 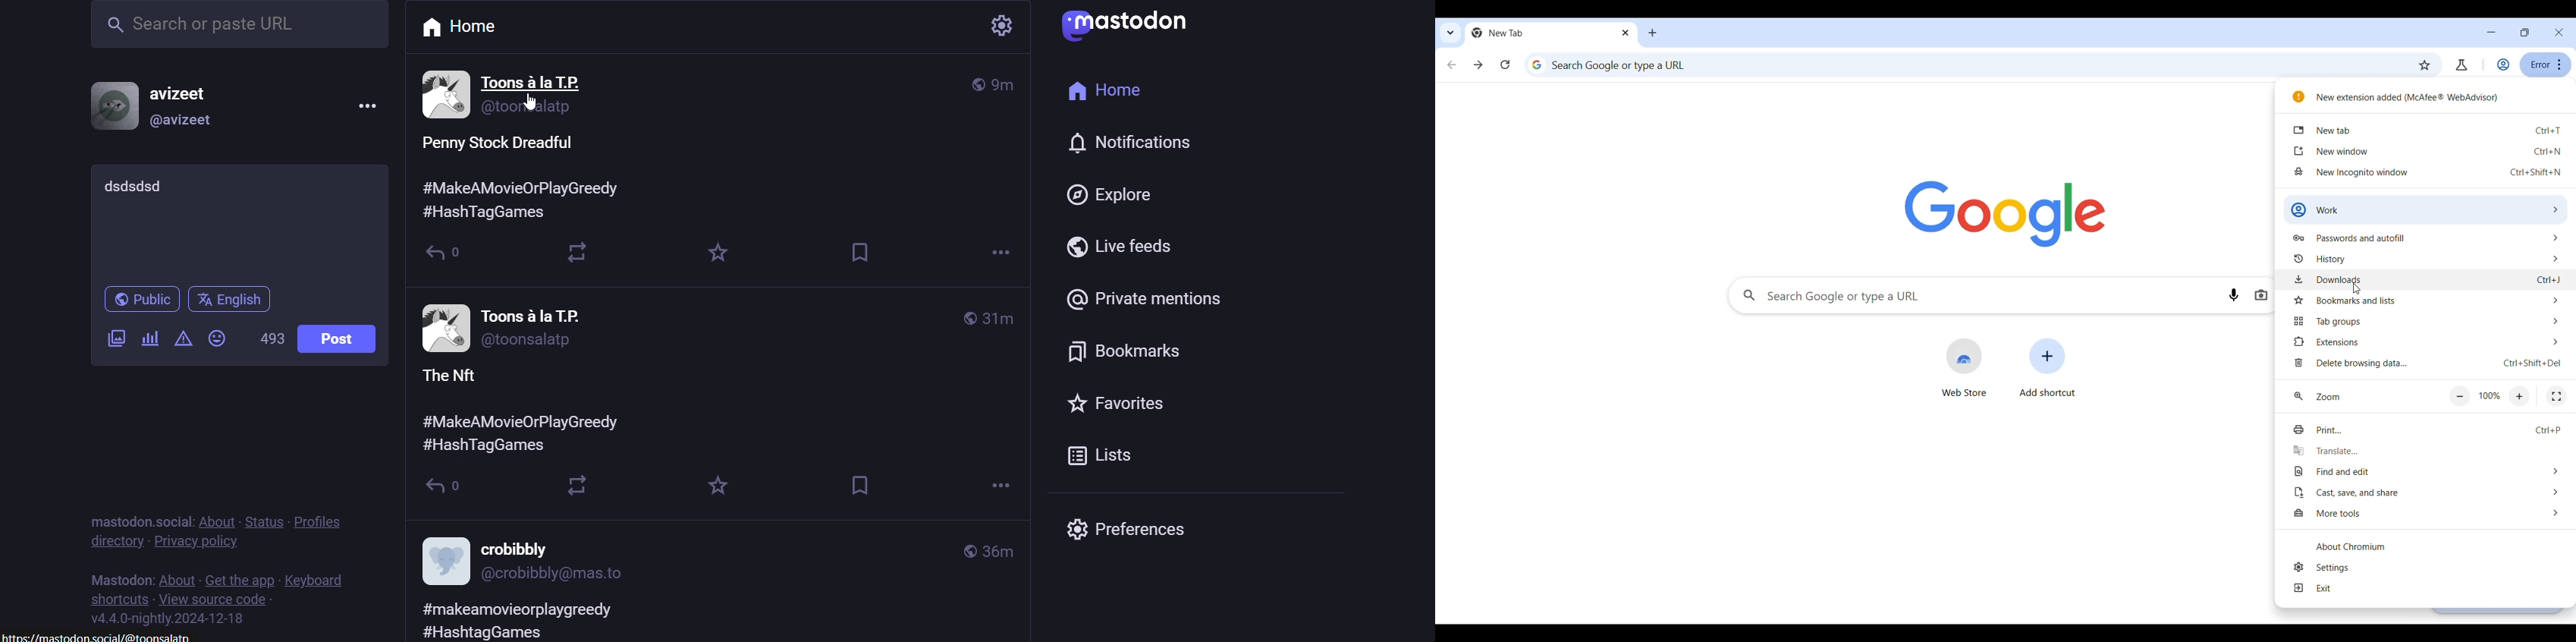 I want to click on More tools , so click(x=2426, y=514).